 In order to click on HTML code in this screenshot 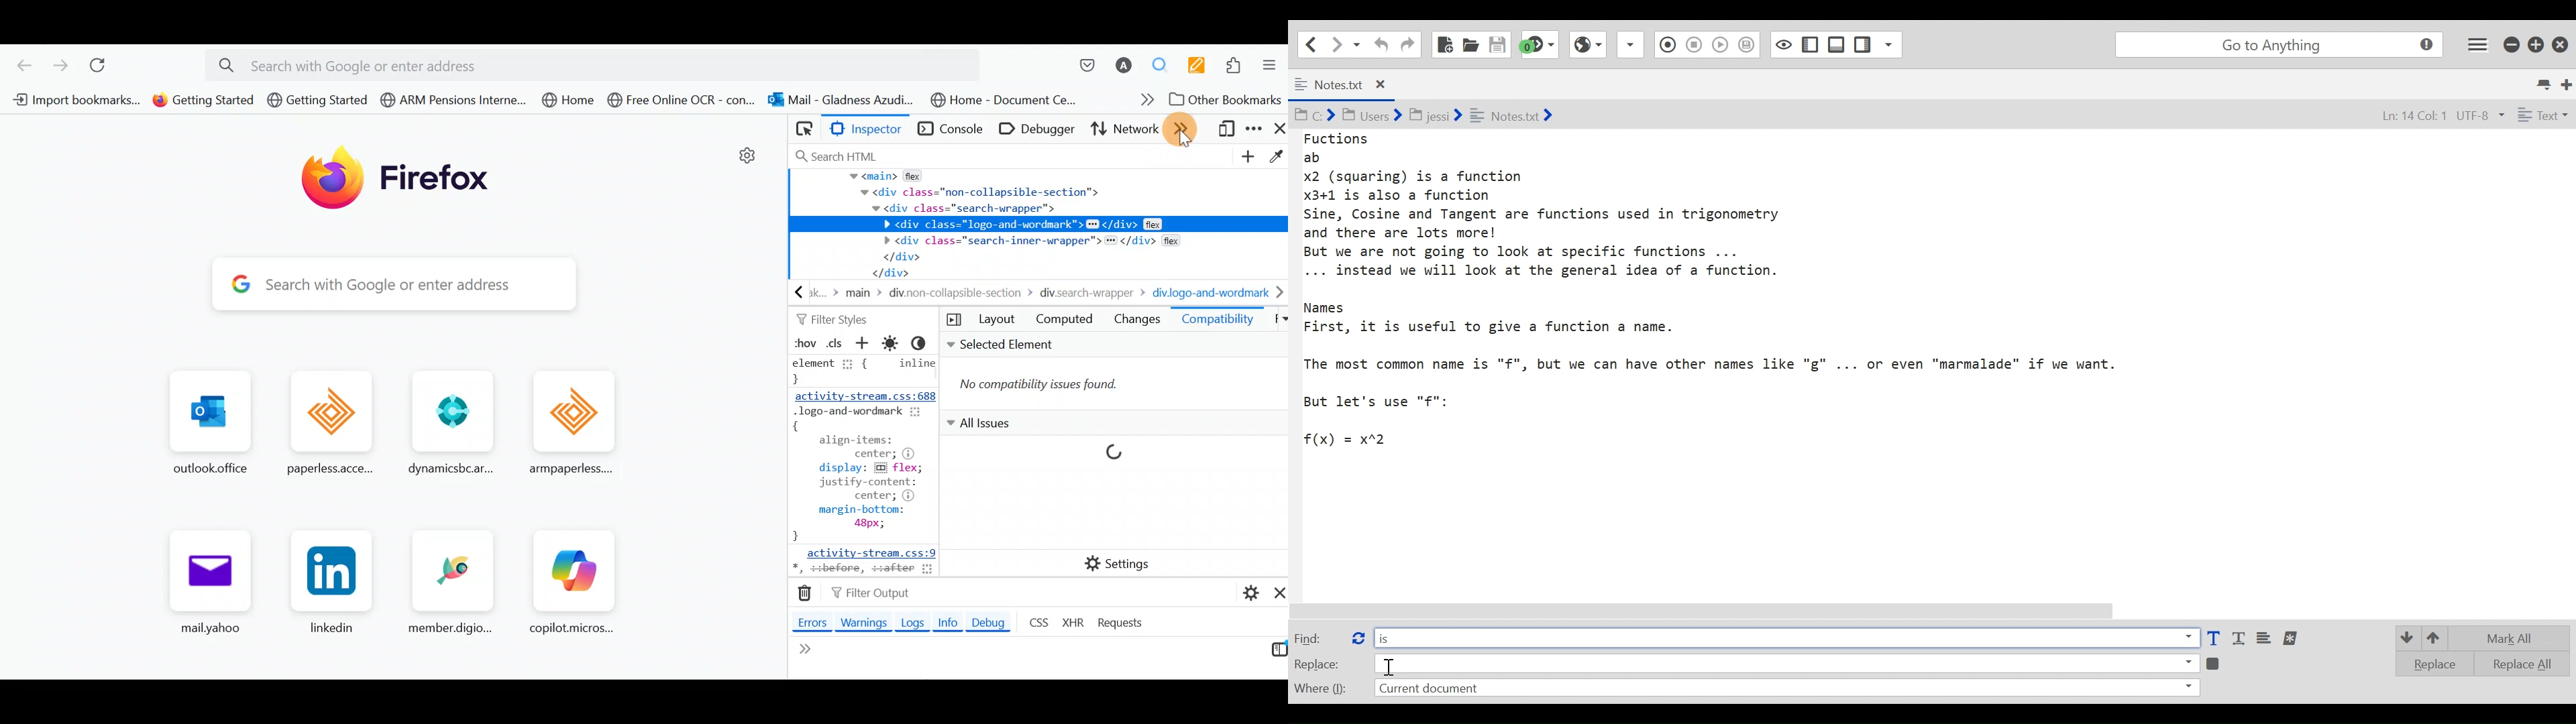, I will do `click(1040, 237)`.